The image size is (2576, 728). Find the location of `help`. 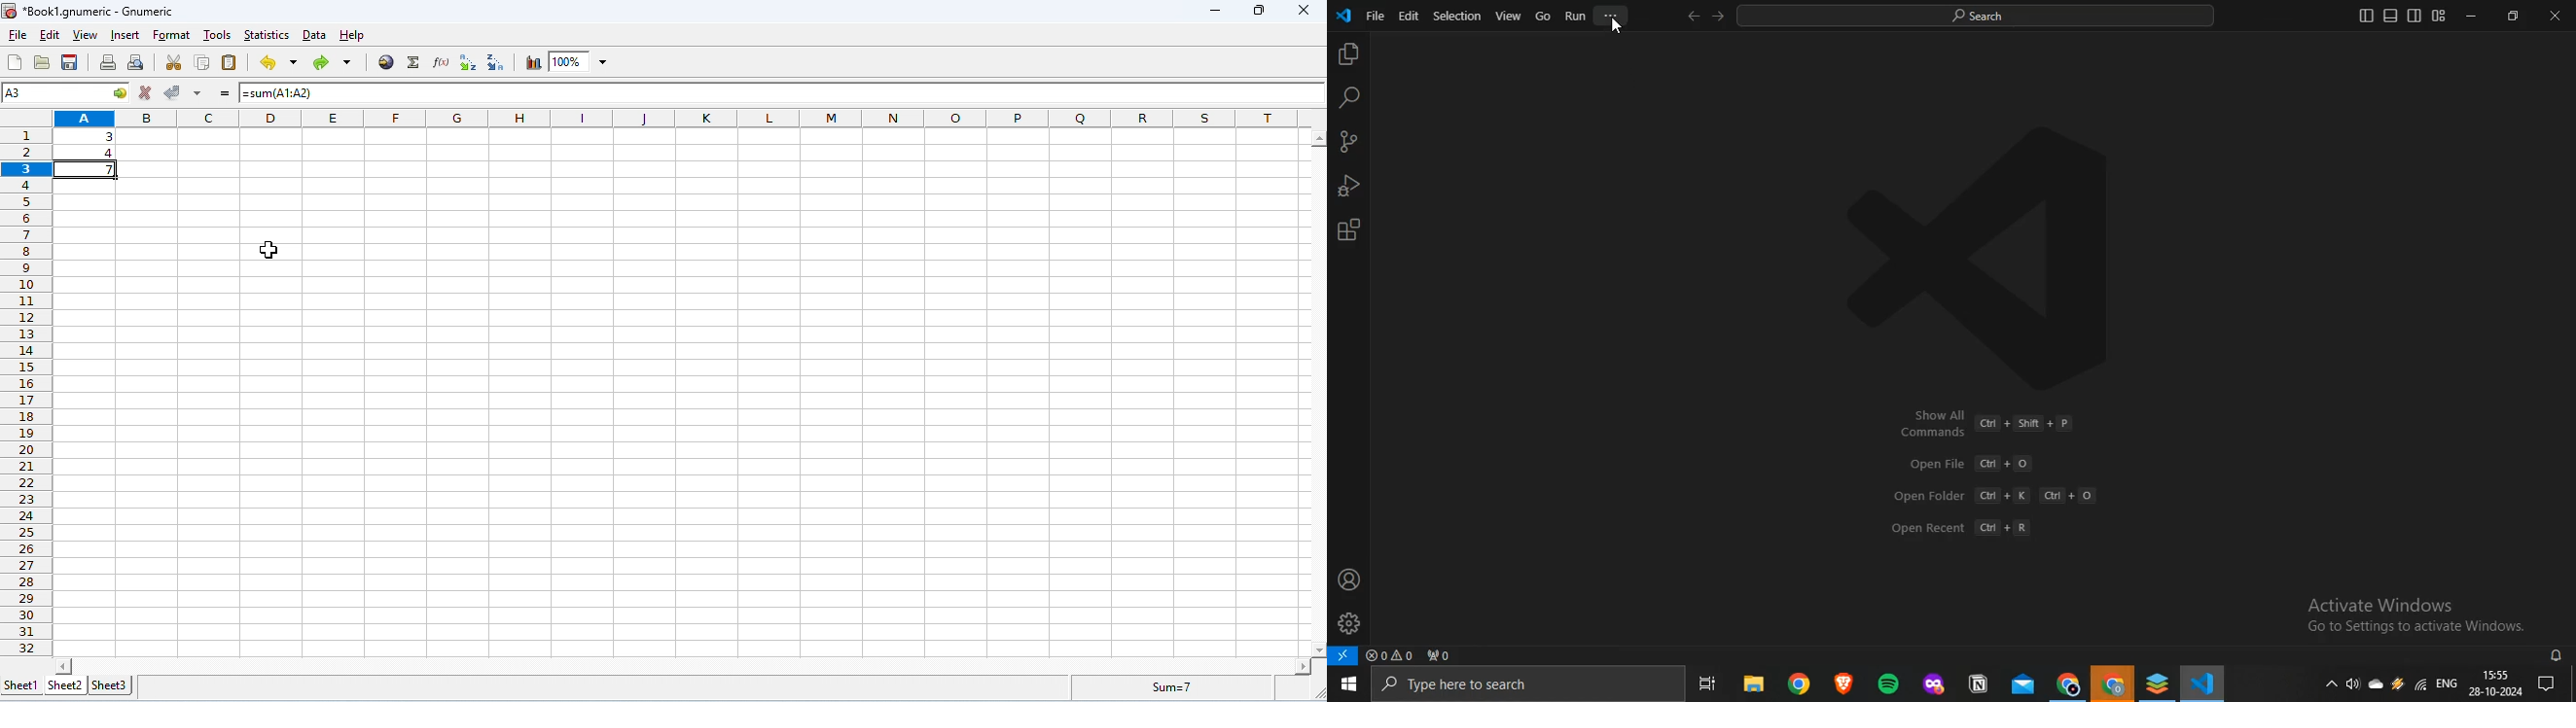

help is located at coordinates (353, 36).